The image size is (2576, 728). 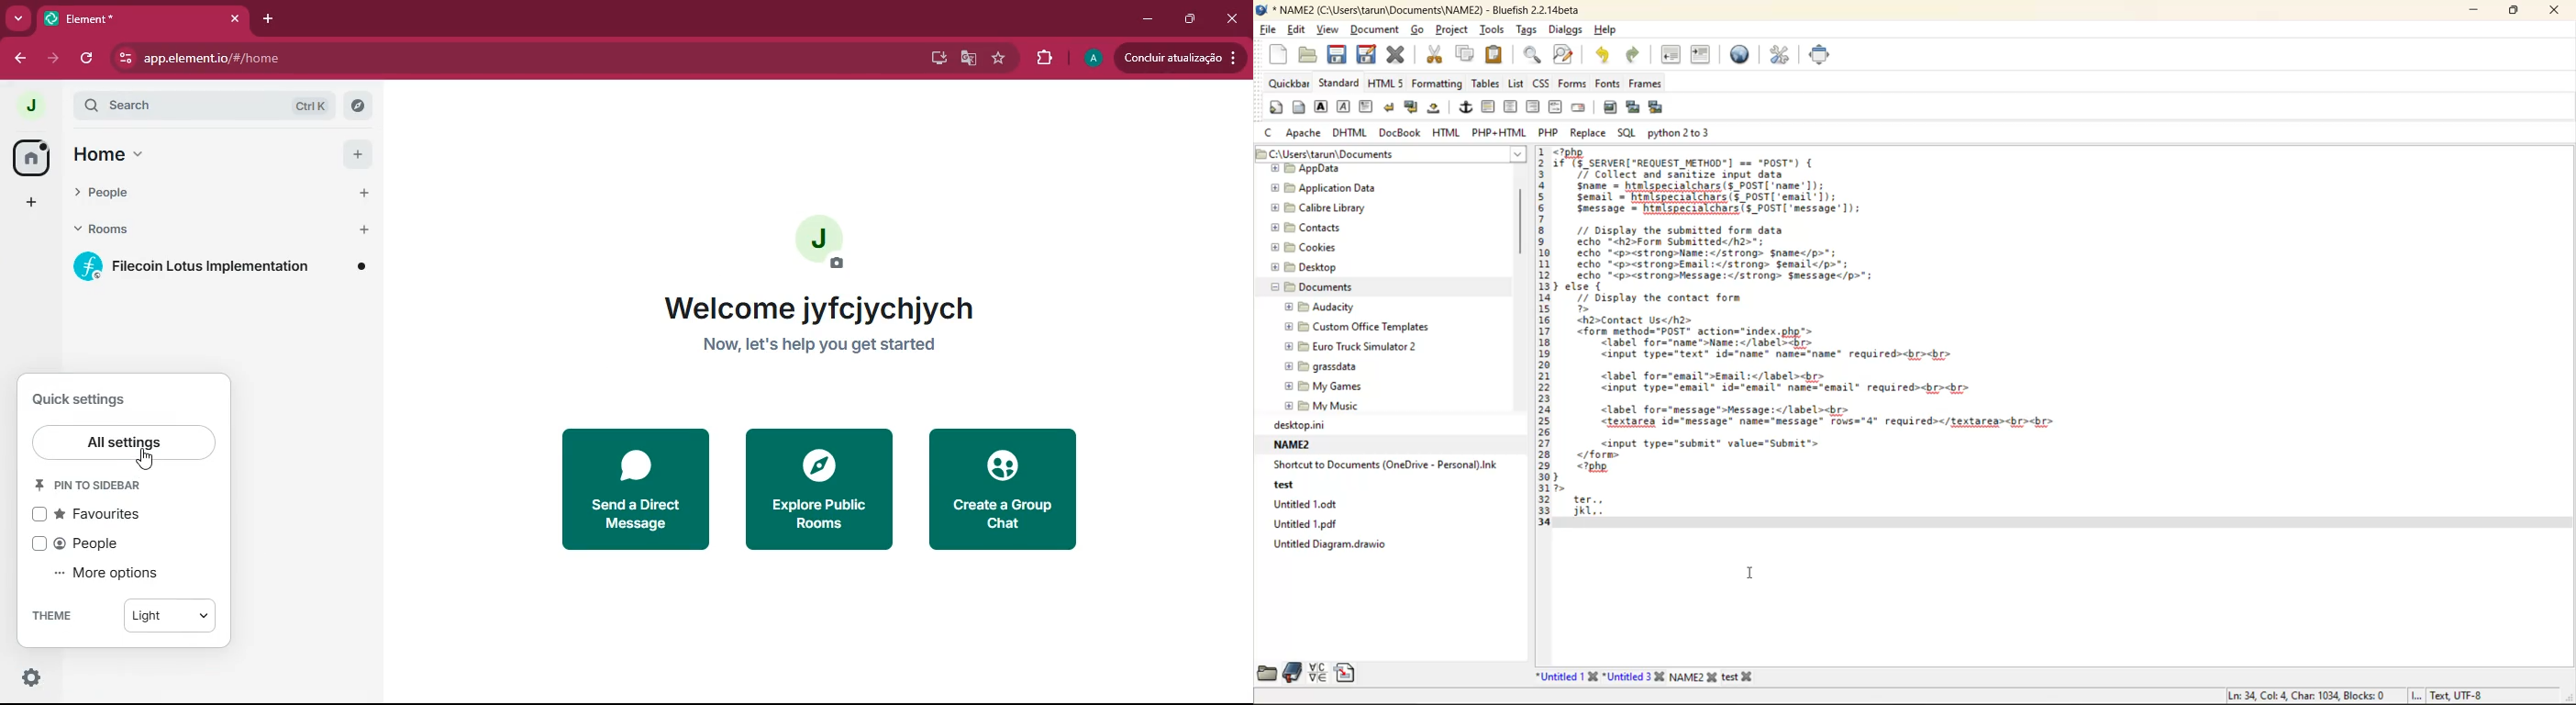 I want to click on search, so click(x=214, y=106).